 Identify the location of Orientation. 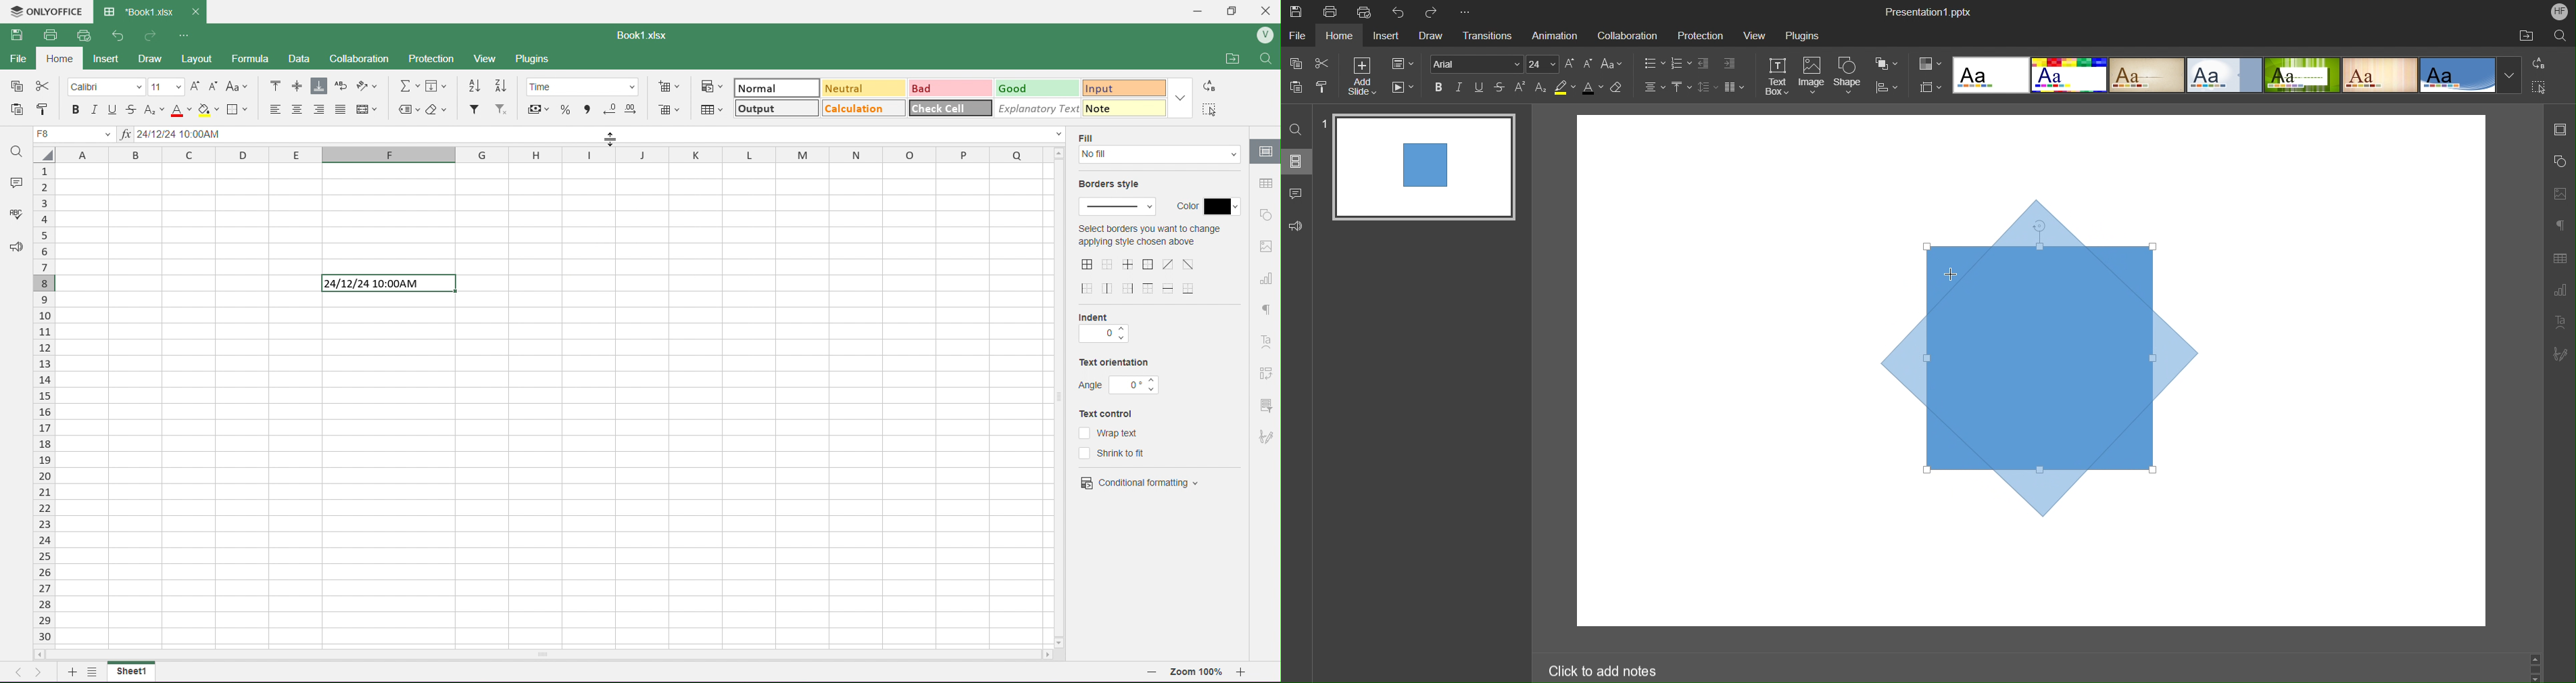
(372, 87).